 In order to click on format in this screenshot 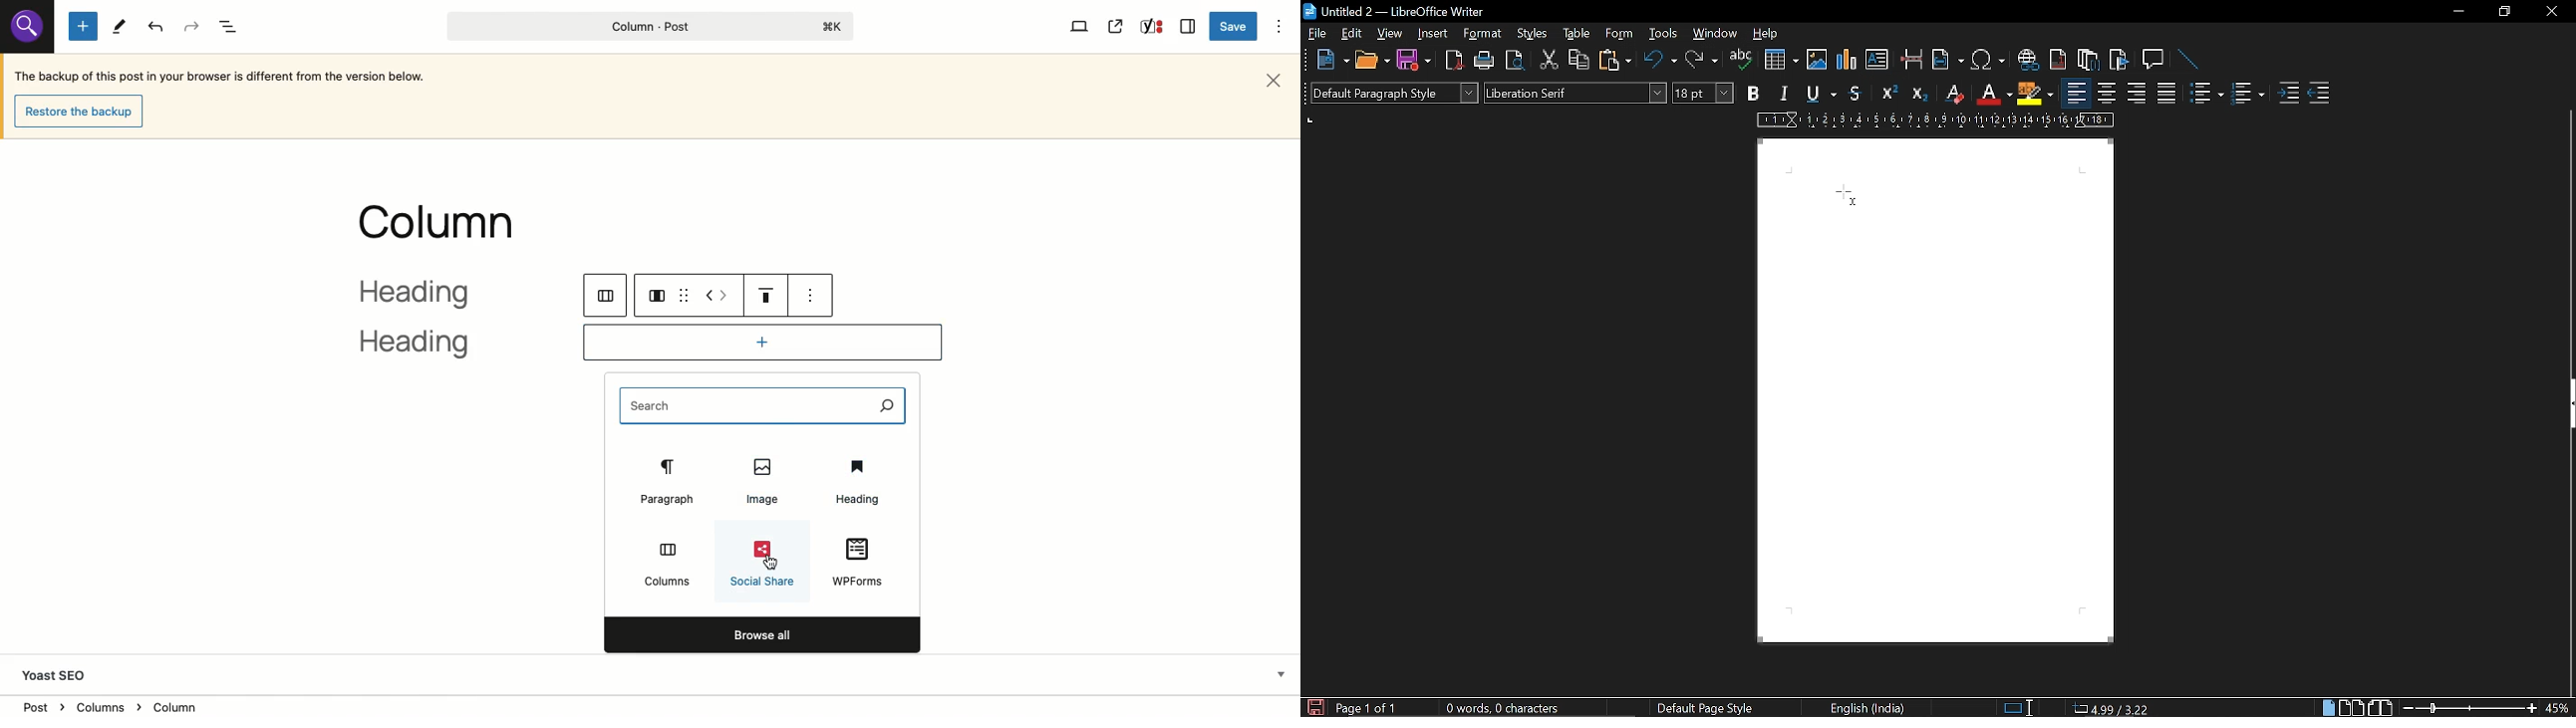, I will do `click(1485, 35)`.